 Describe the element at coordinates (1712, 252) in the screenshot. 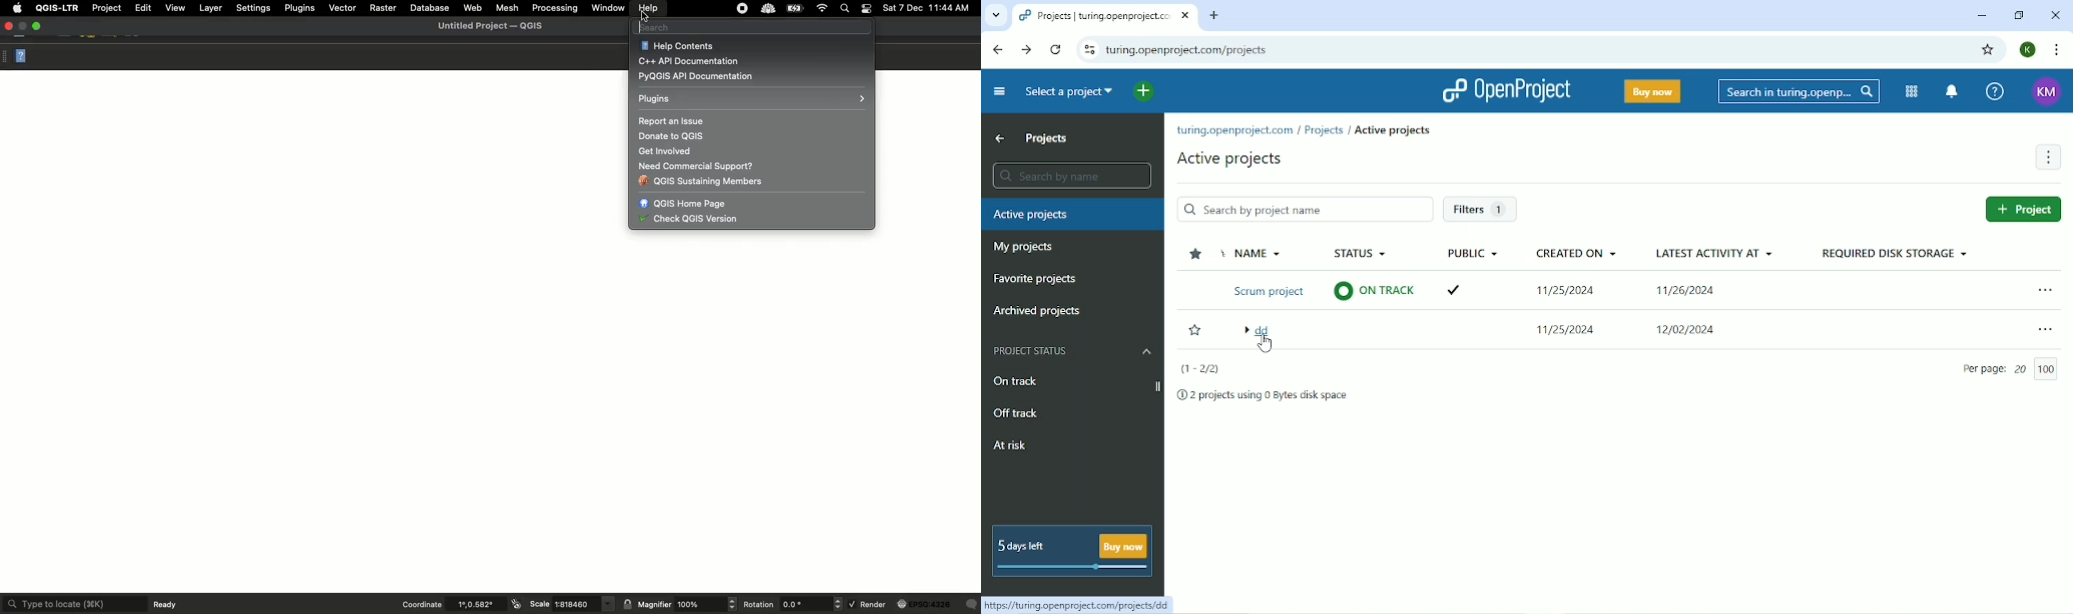

I see `Latest activity at` at that location.